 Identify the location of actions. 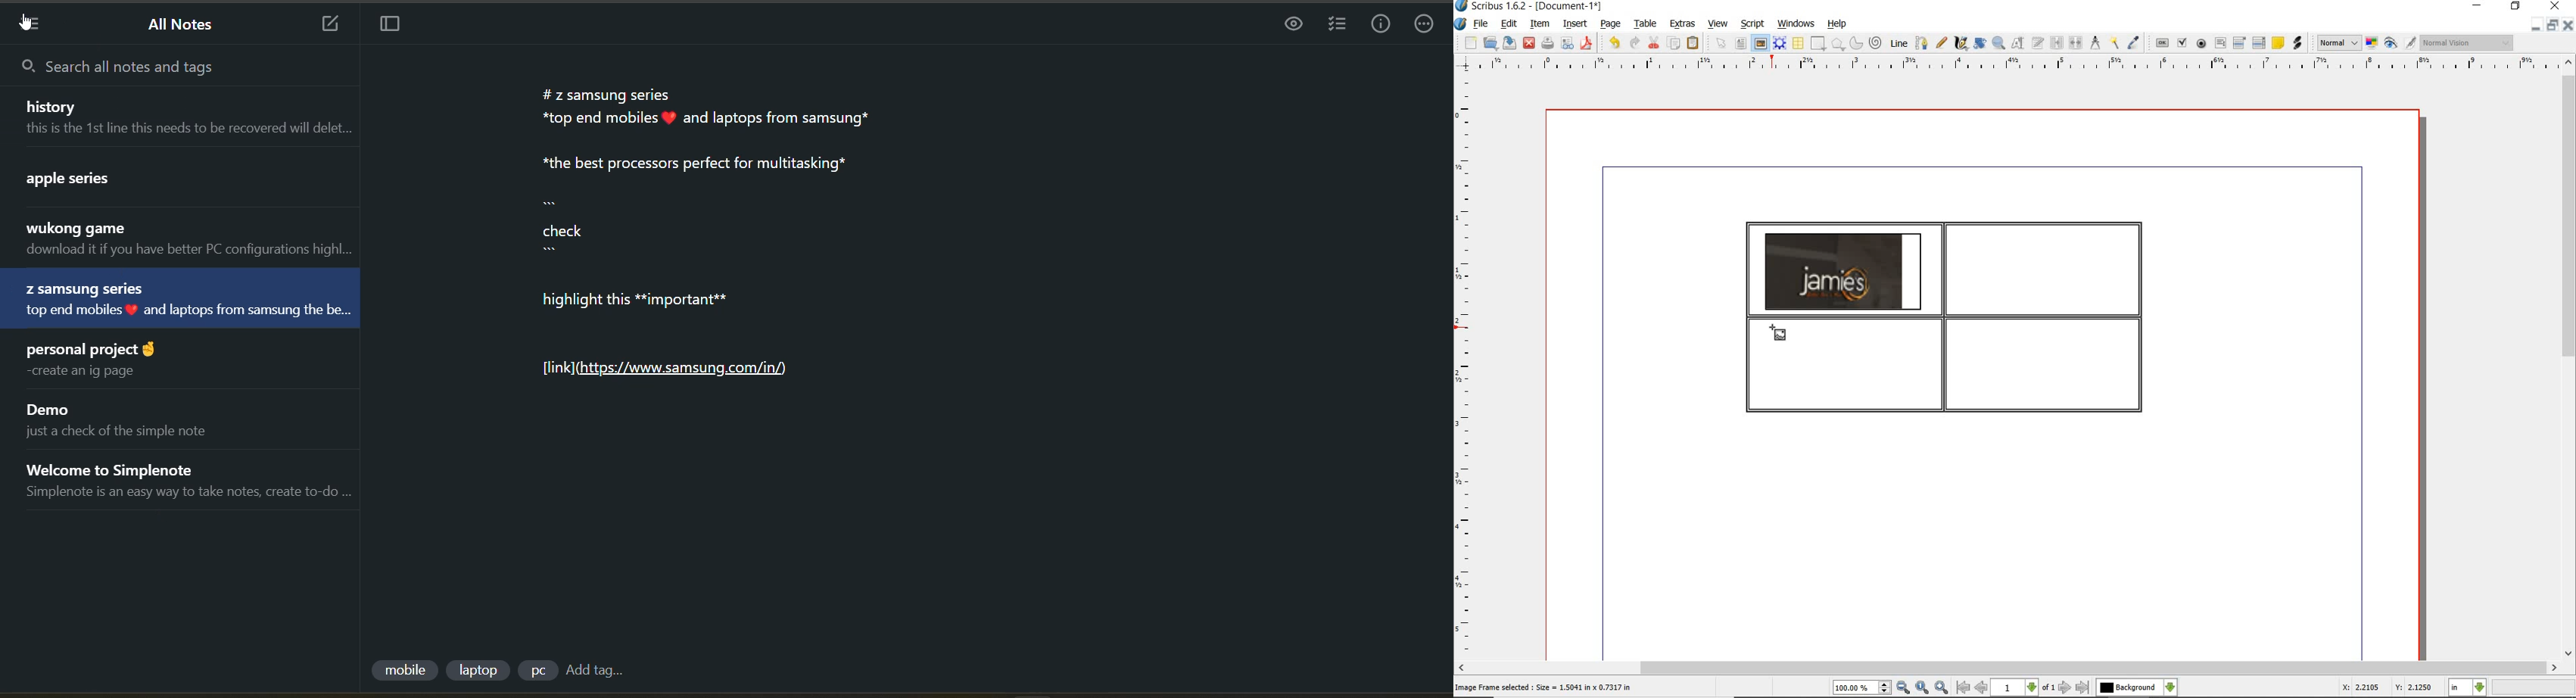
(1425, 25).